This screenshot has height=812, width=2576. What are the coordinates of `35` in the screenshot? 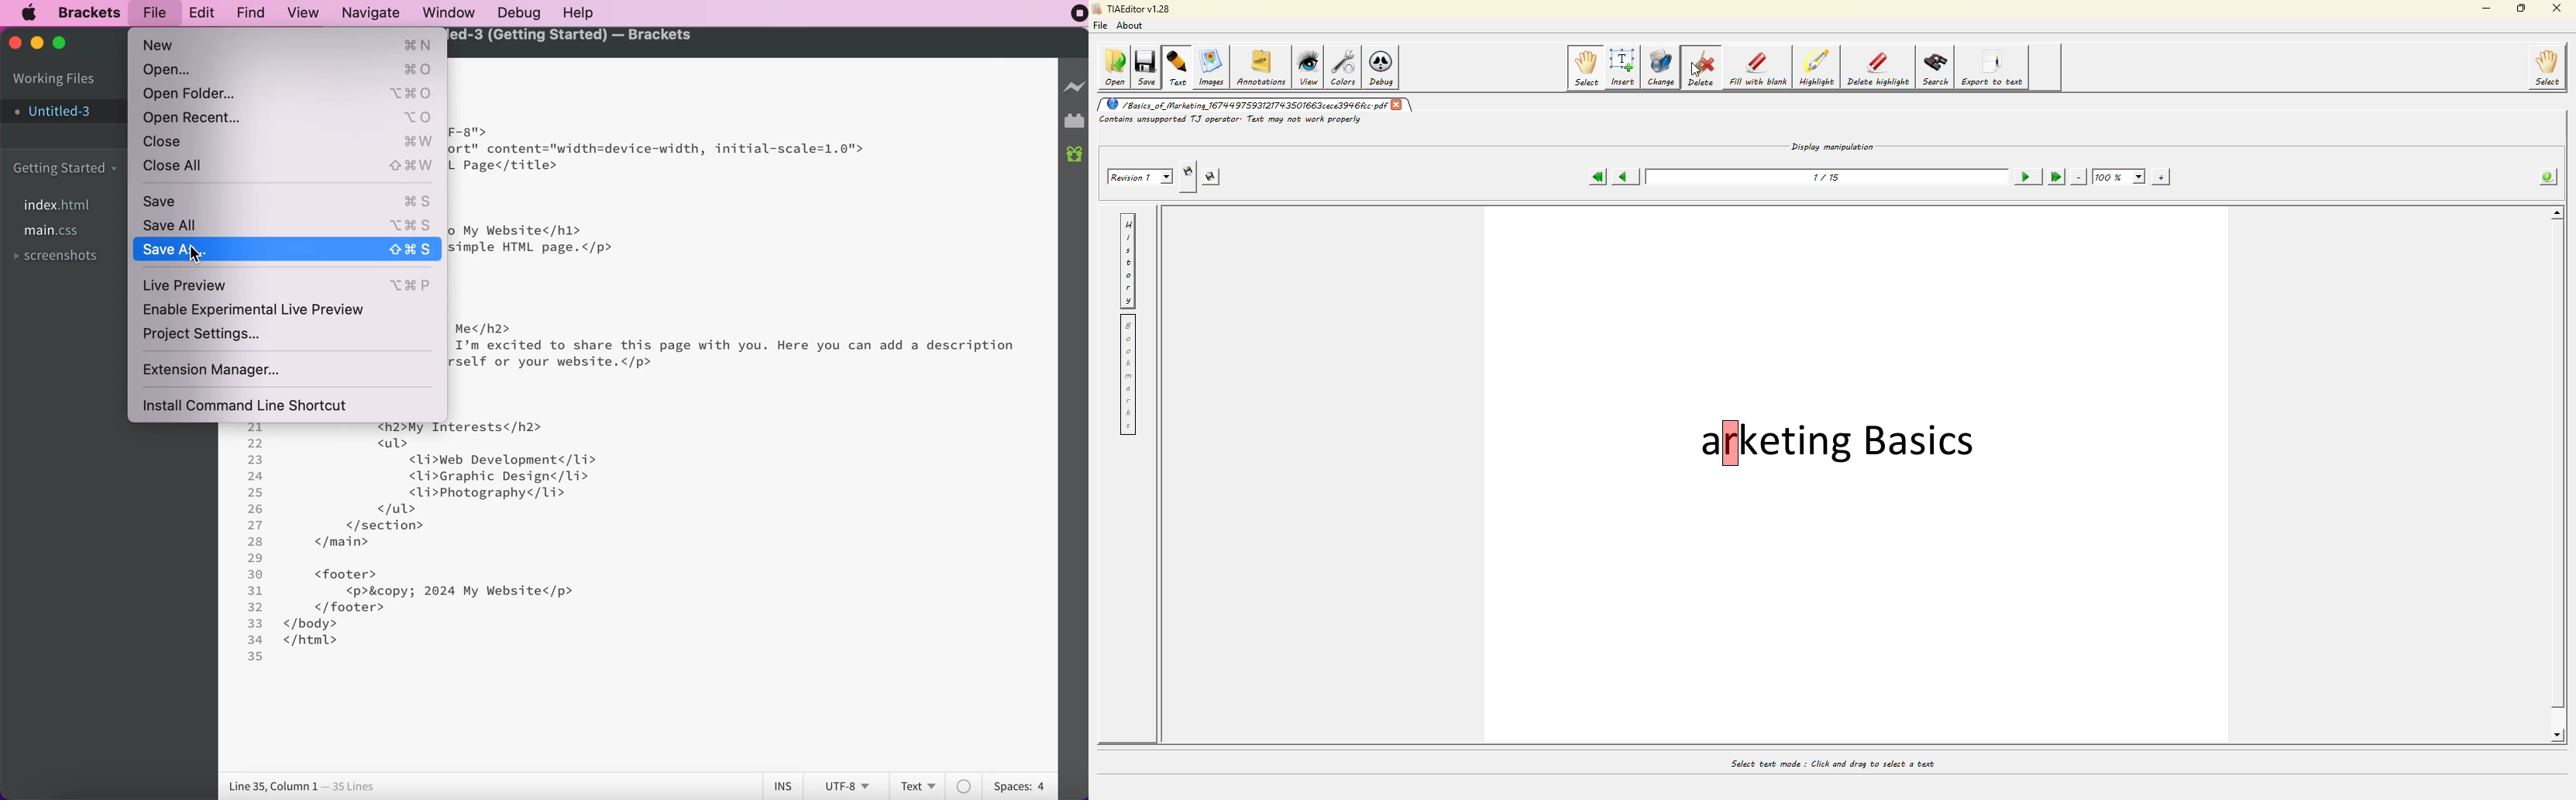 It's located at (255, 656).